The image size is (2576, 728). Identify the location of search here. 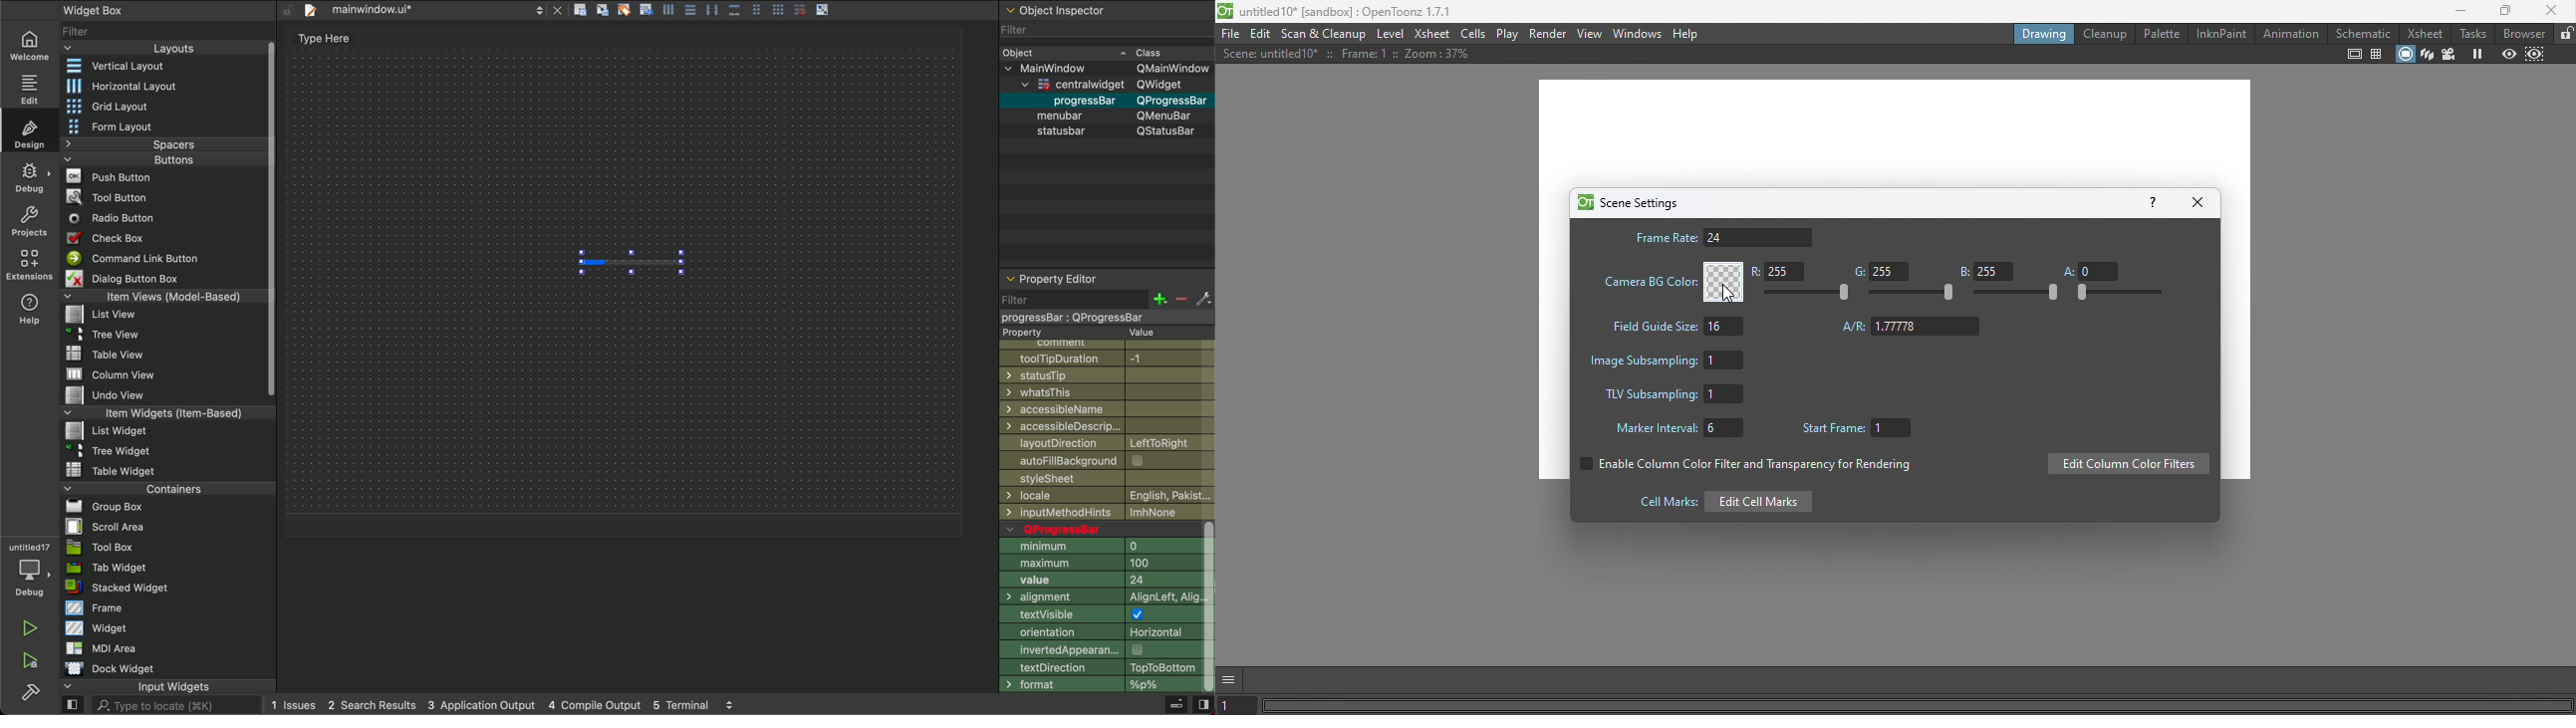
(176, 706).